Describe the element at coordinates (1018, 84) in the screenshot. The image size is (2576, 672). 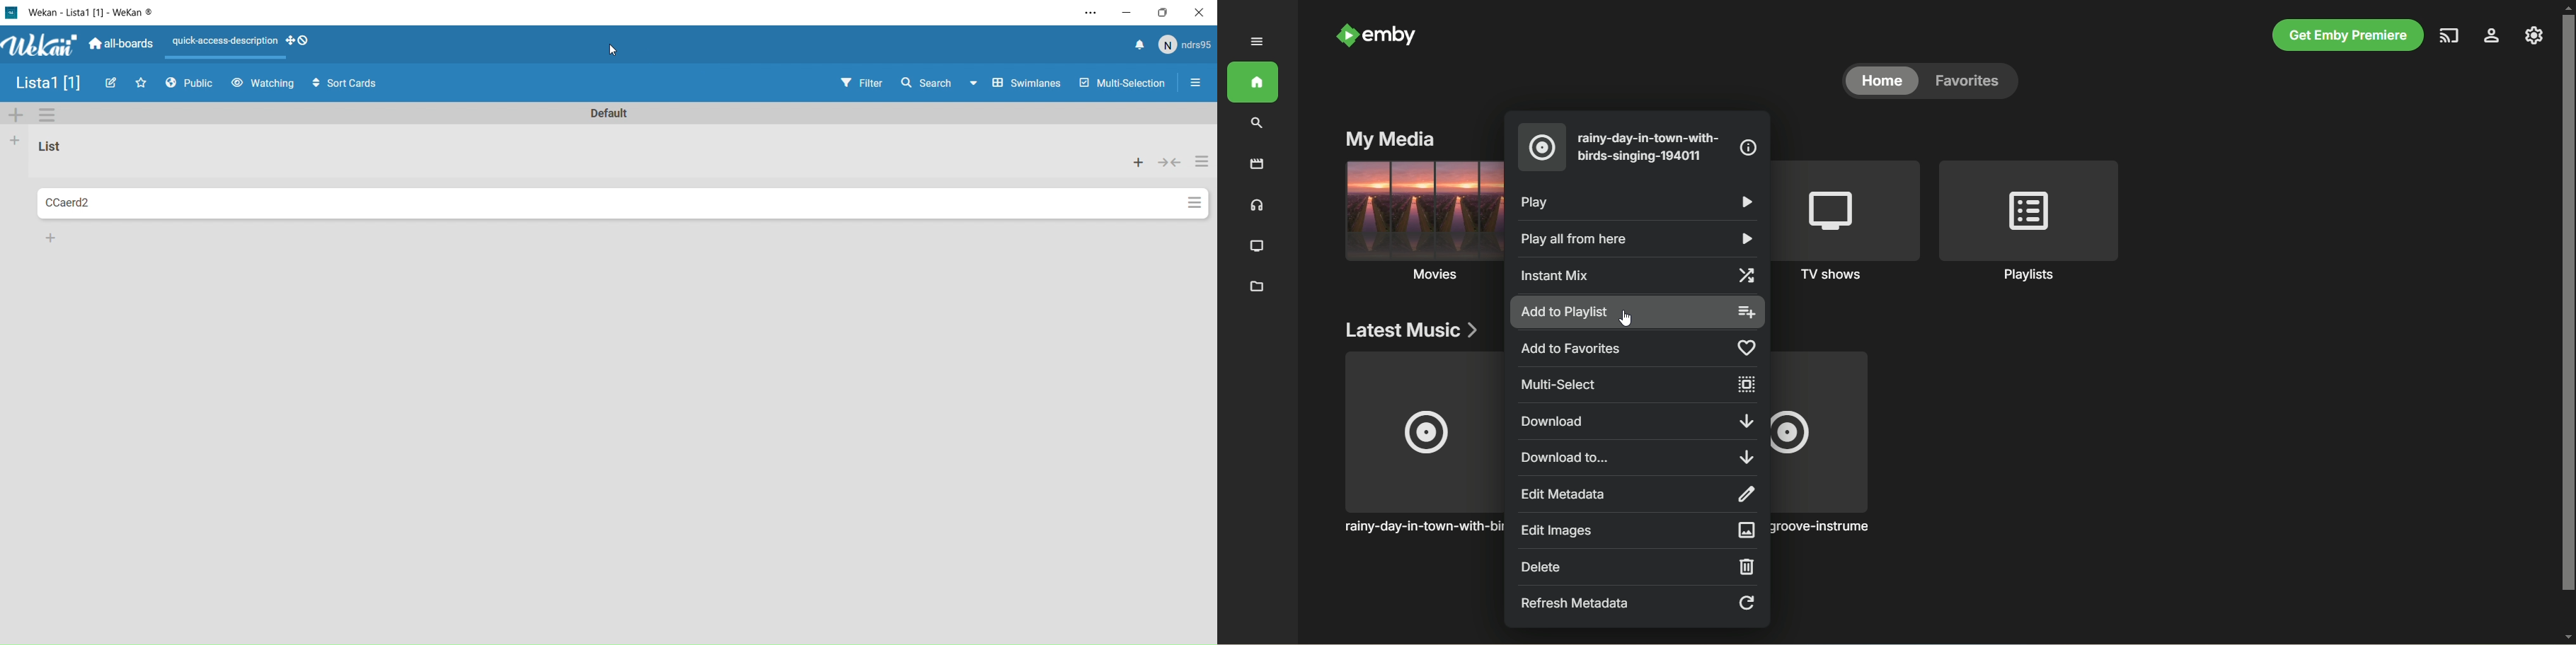
I see `Swimlines` at that location.